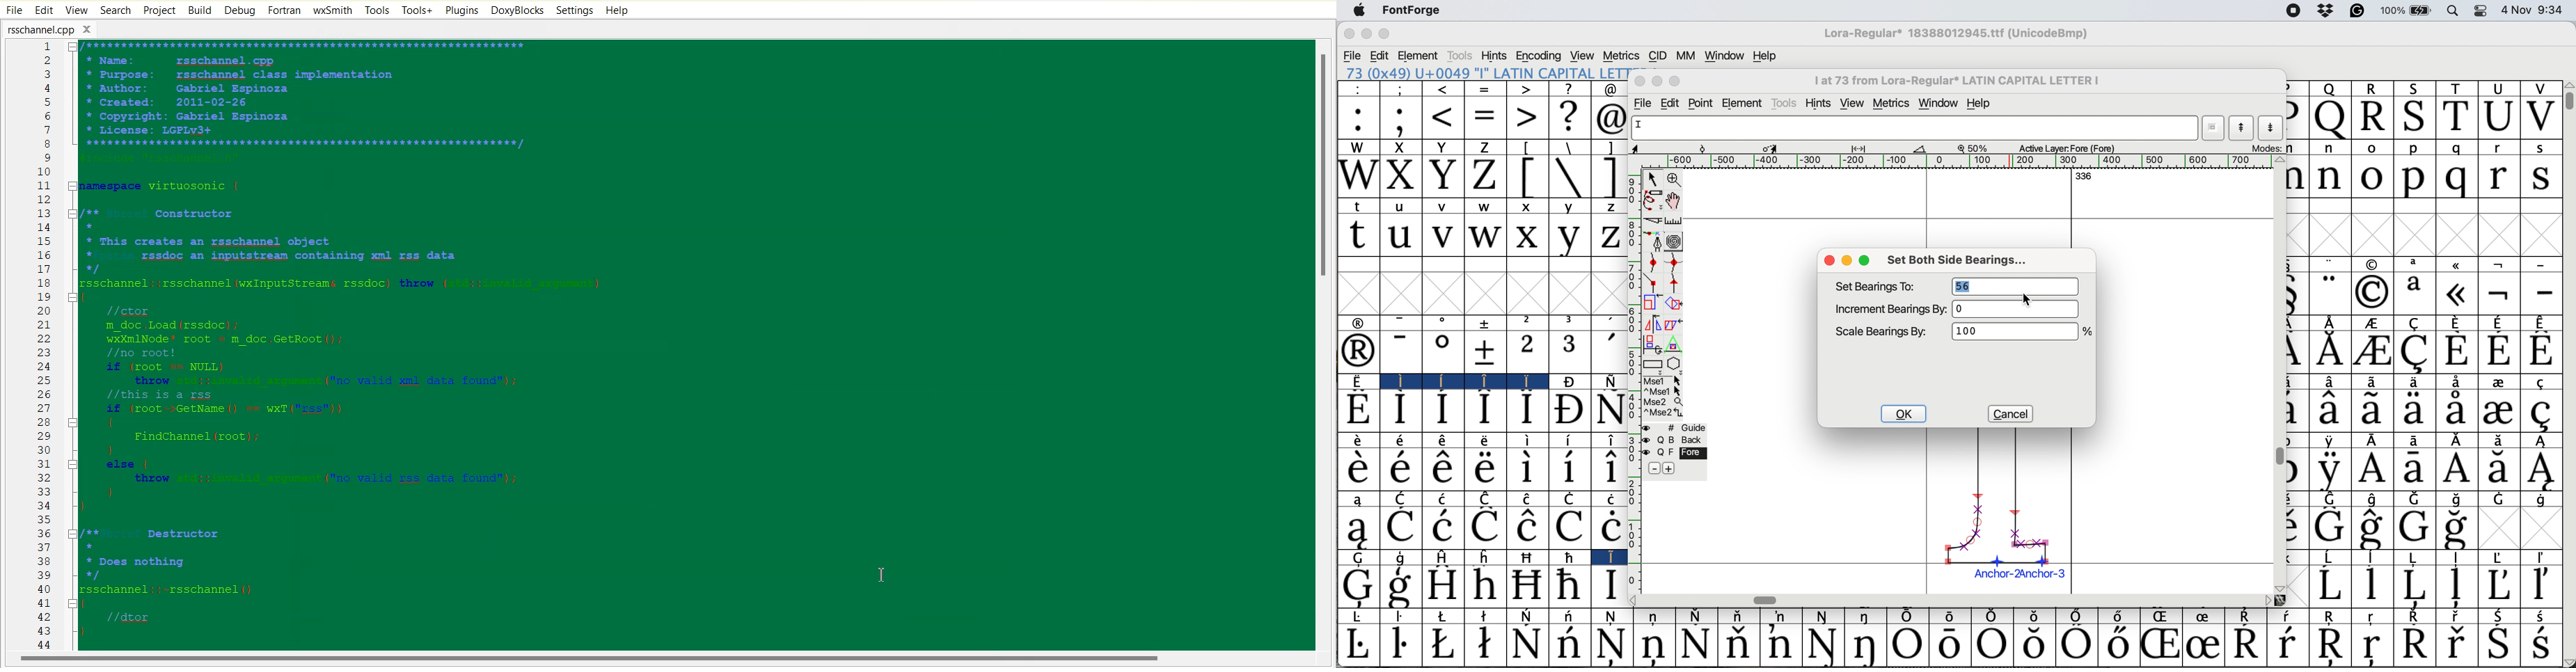 The height and width of the screenshot is (672, 2576). What do you see at coordinates (2456, 644) in the screenshot?
I see `Symbol` at bounding box center [2456, 644].